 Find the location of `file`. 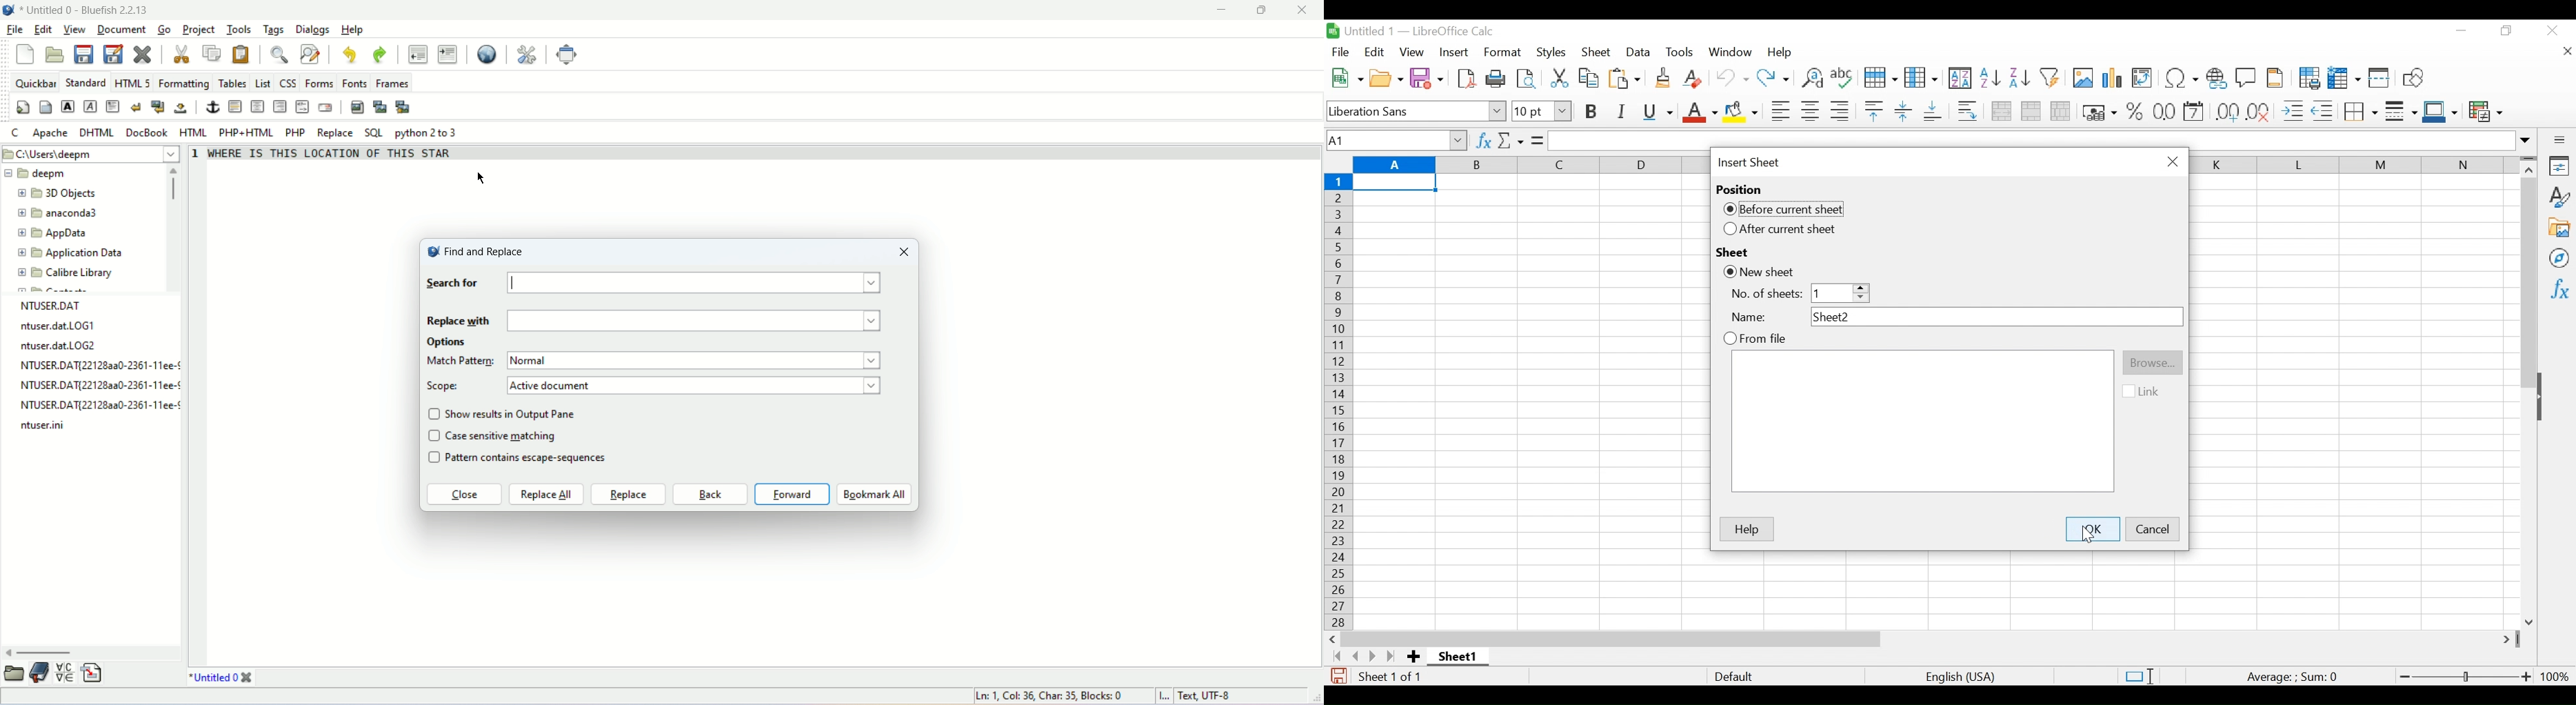

file is located at coordinates (13, 29).